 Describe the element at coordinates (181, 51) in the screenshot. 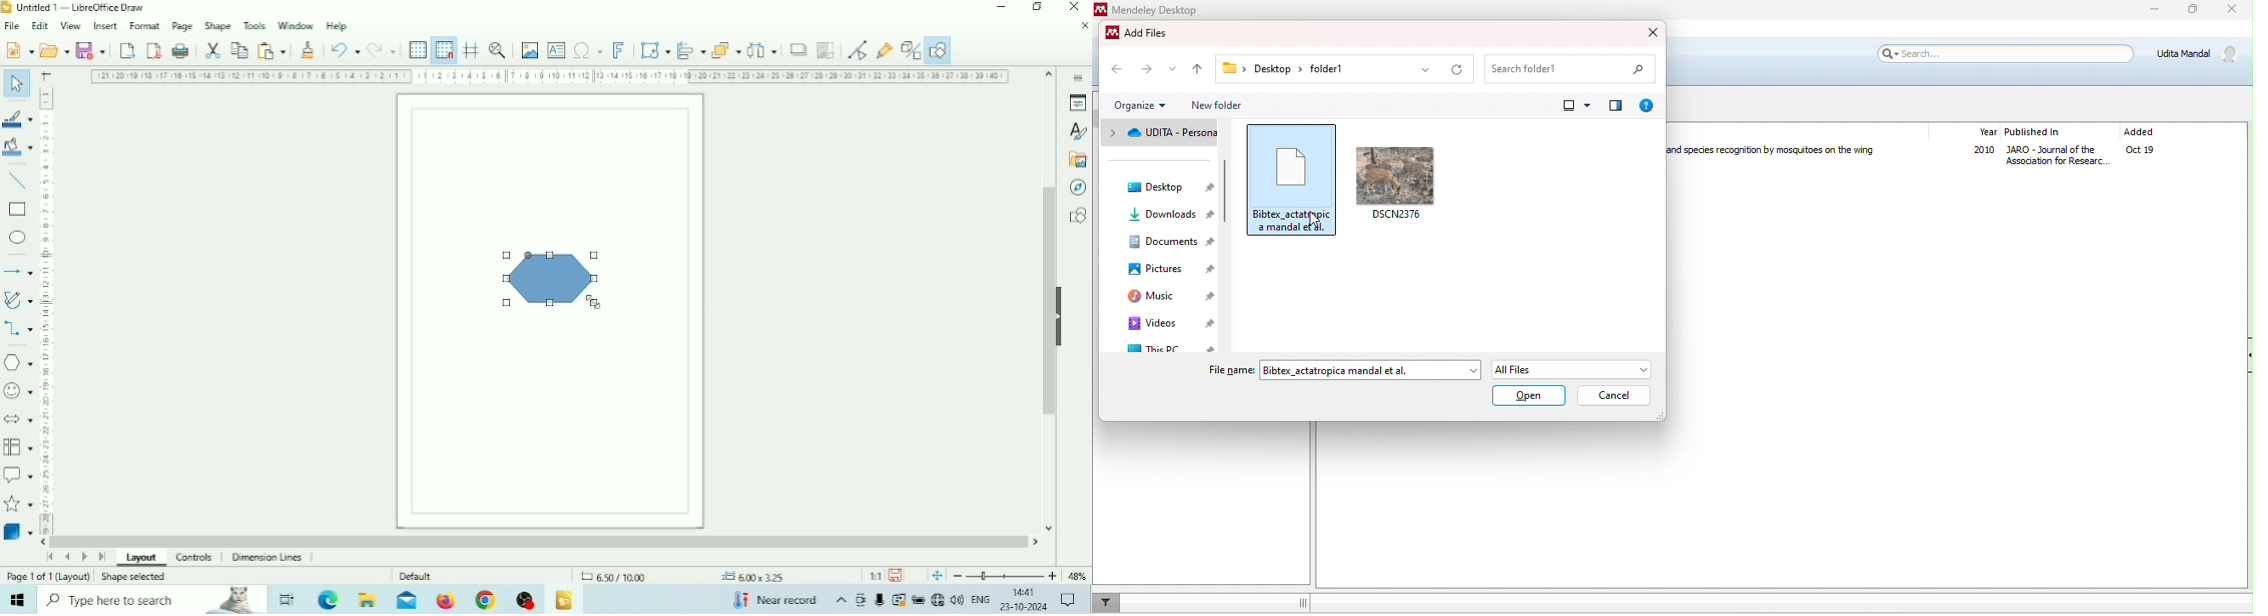

I see `Print` at that location.